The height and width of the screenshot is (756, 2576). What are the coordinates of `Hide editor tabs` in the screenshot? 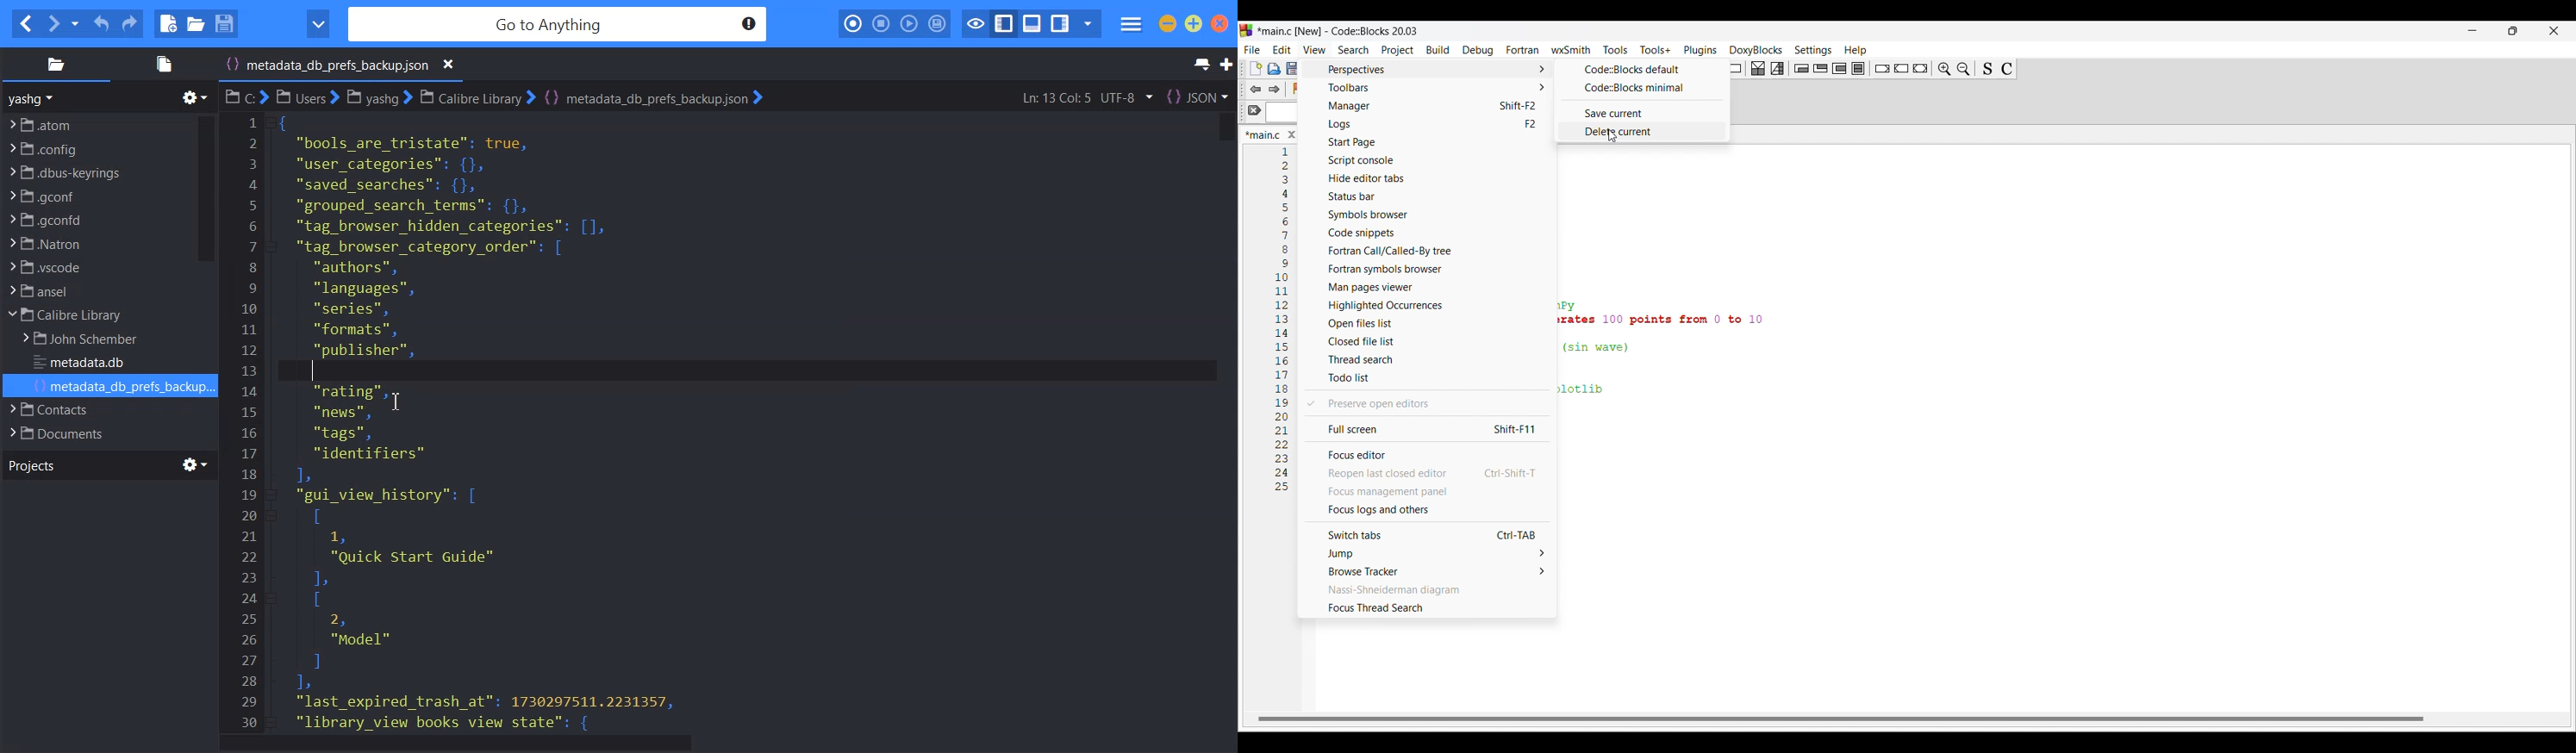 It's located at (1431, 178).